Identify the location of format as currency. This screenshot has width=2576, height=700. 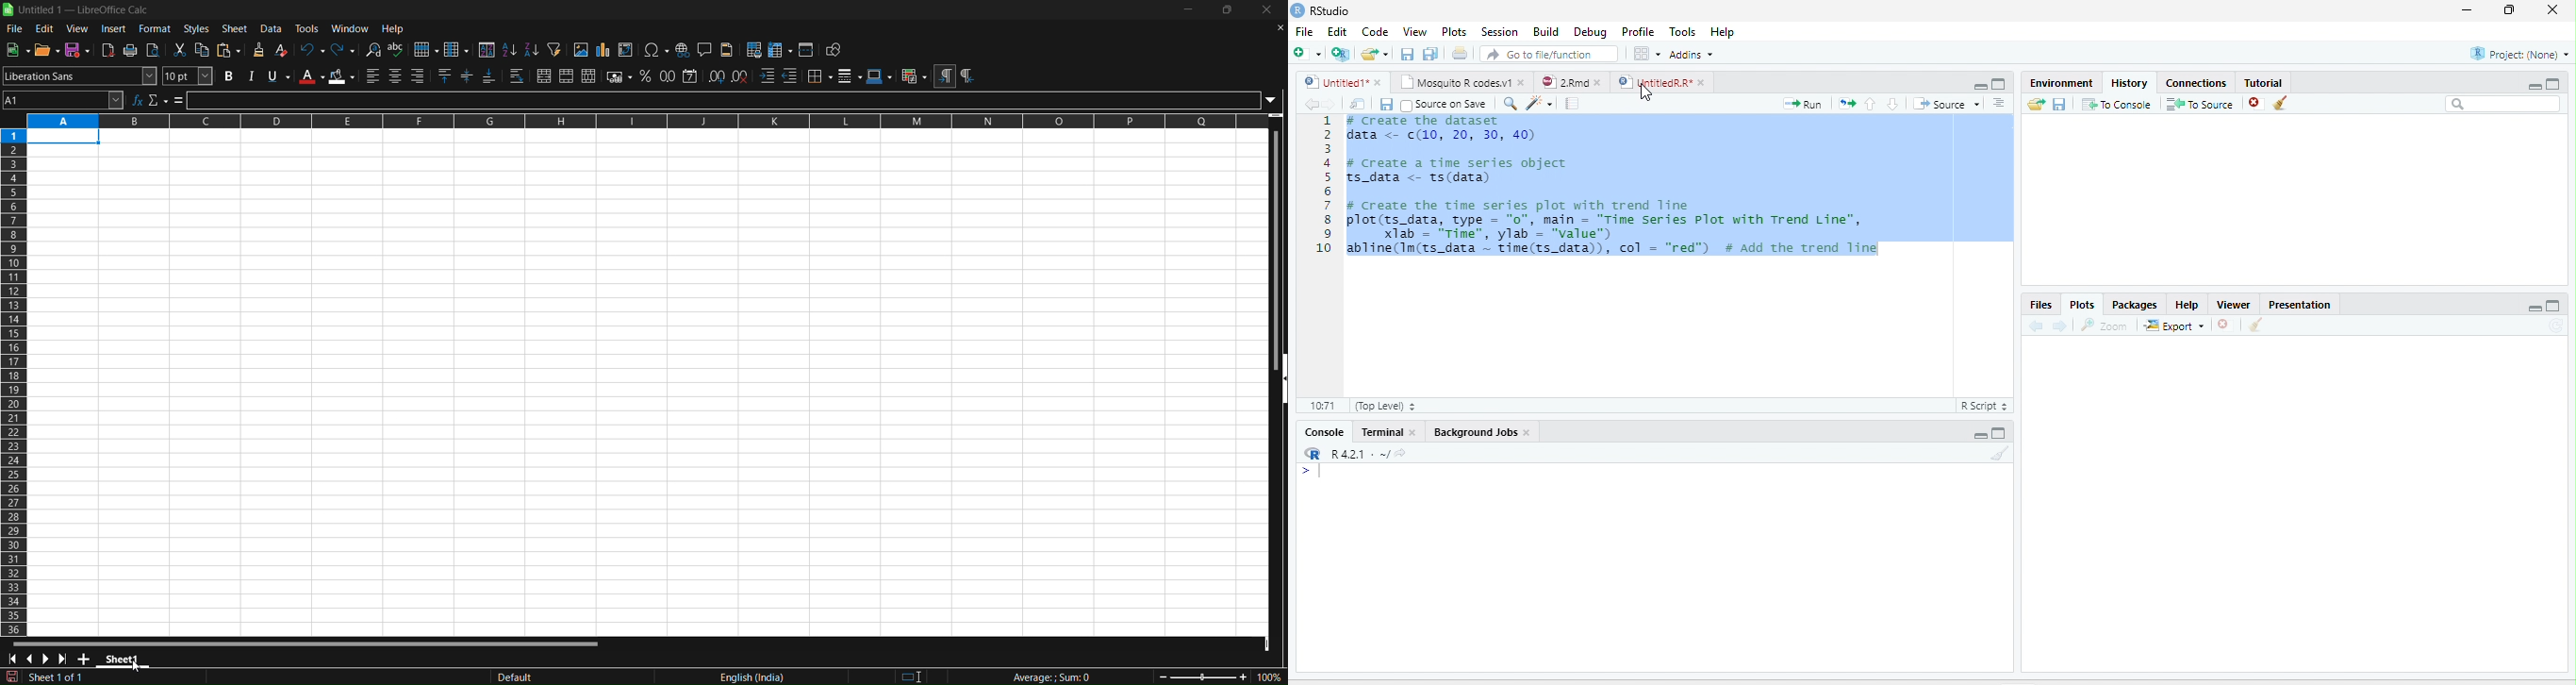
(620, 77).